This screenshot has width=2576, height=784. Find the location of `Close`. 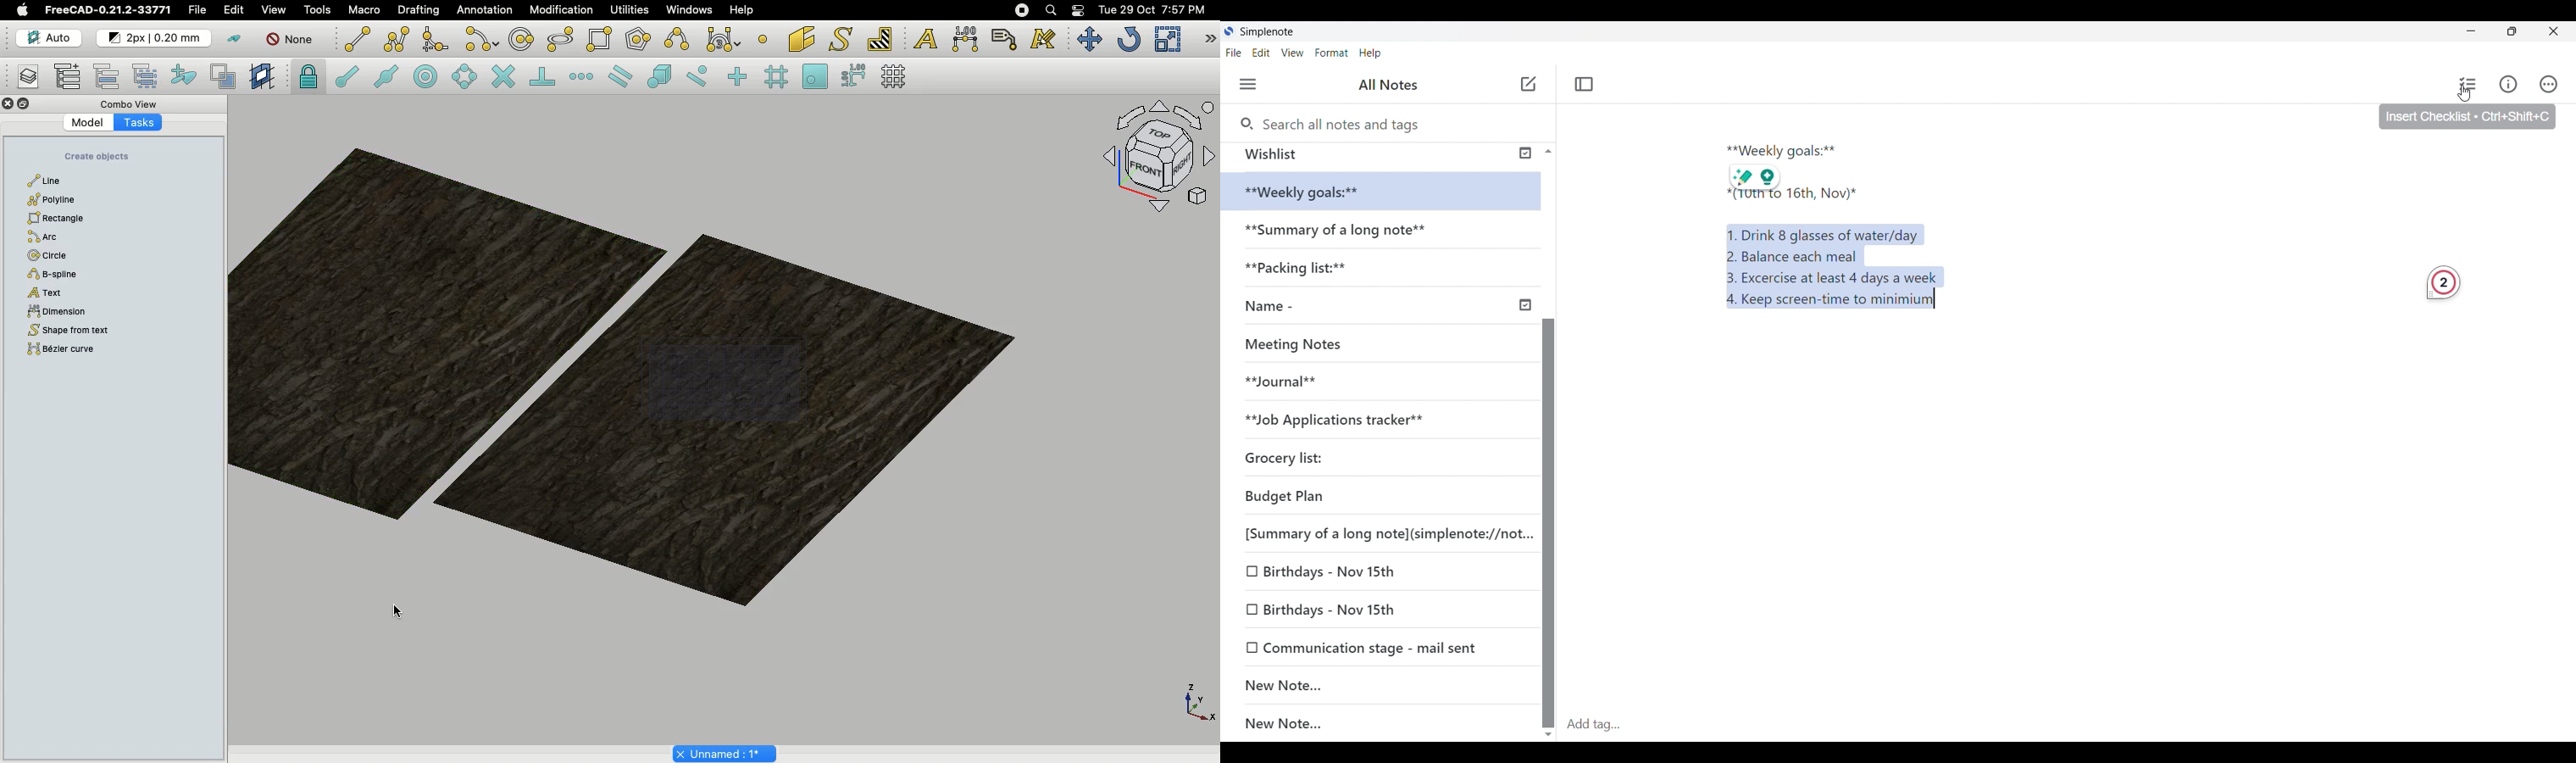

Close is located at coordinates (2559, 30).